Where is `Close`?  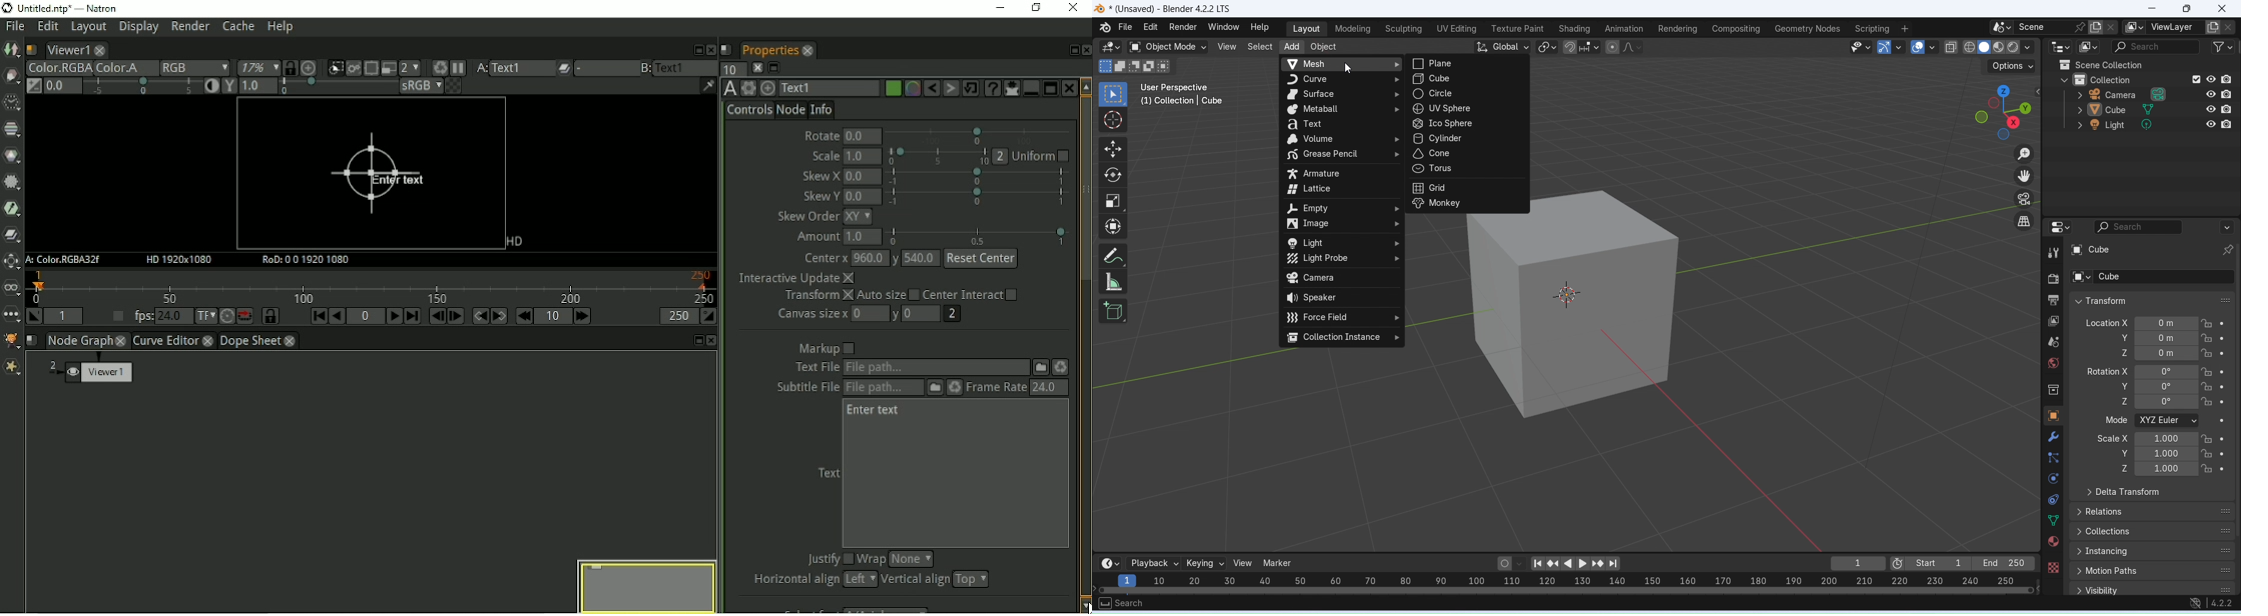
Close is located at coordinates (2224, 9).